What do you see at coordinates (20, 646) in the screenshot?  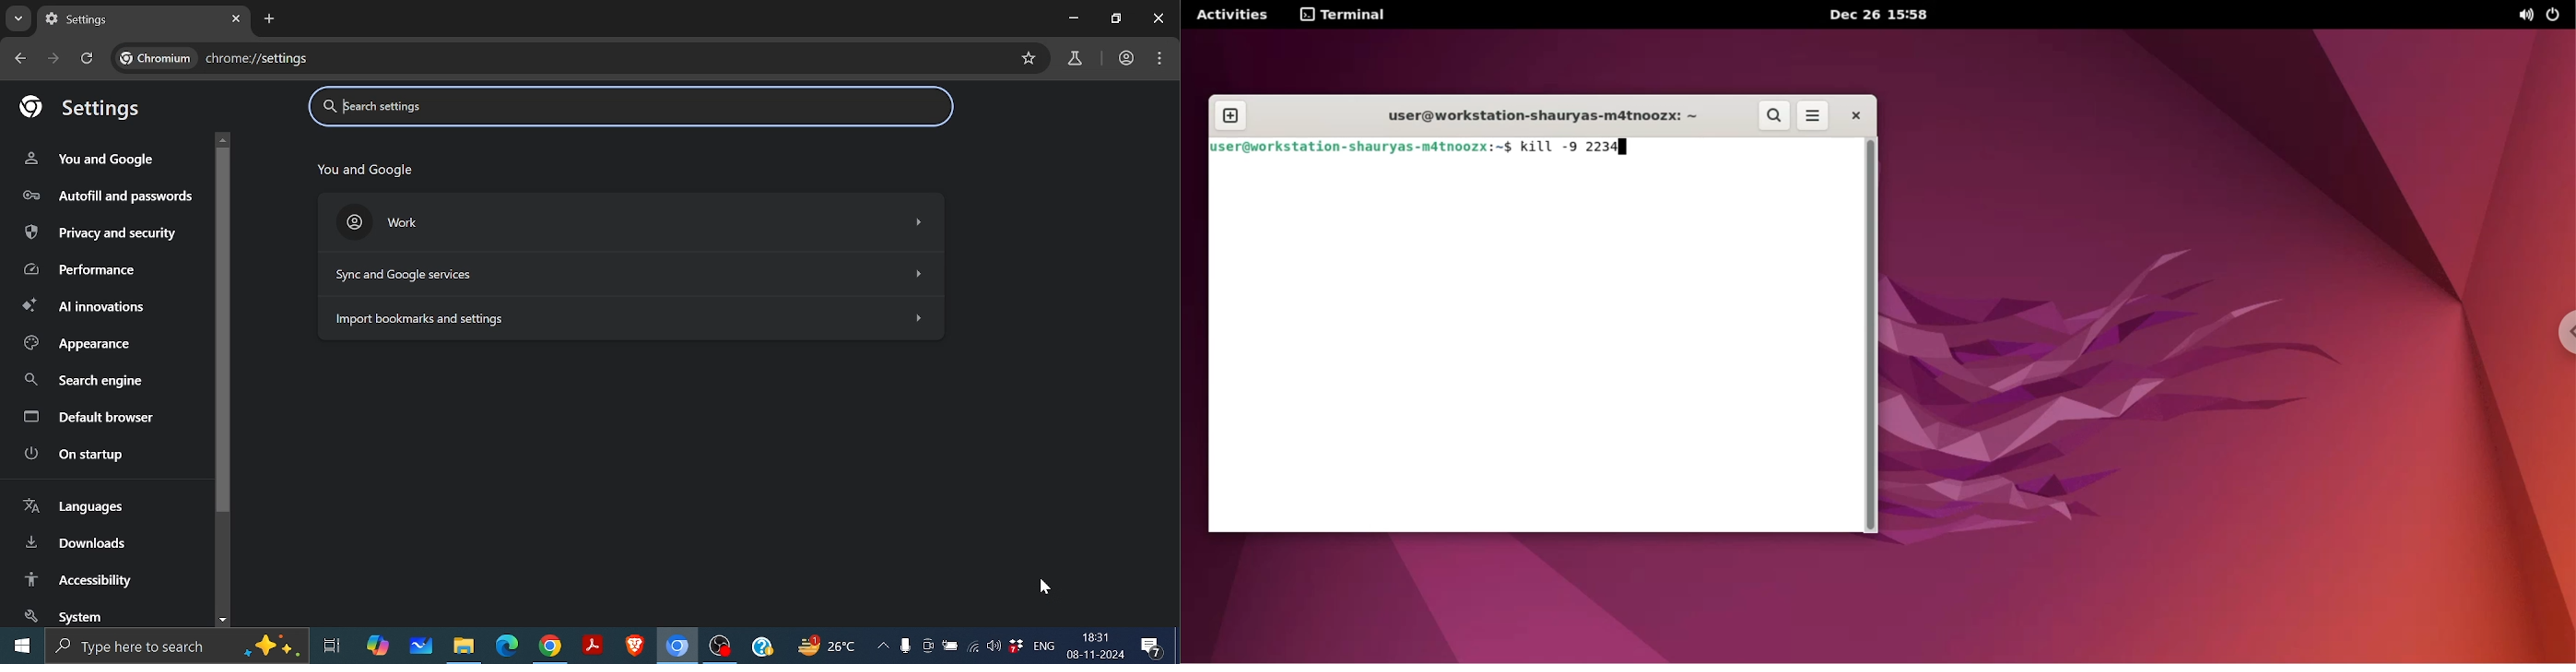 I see `windows menu` at bounding box center [20, 646].